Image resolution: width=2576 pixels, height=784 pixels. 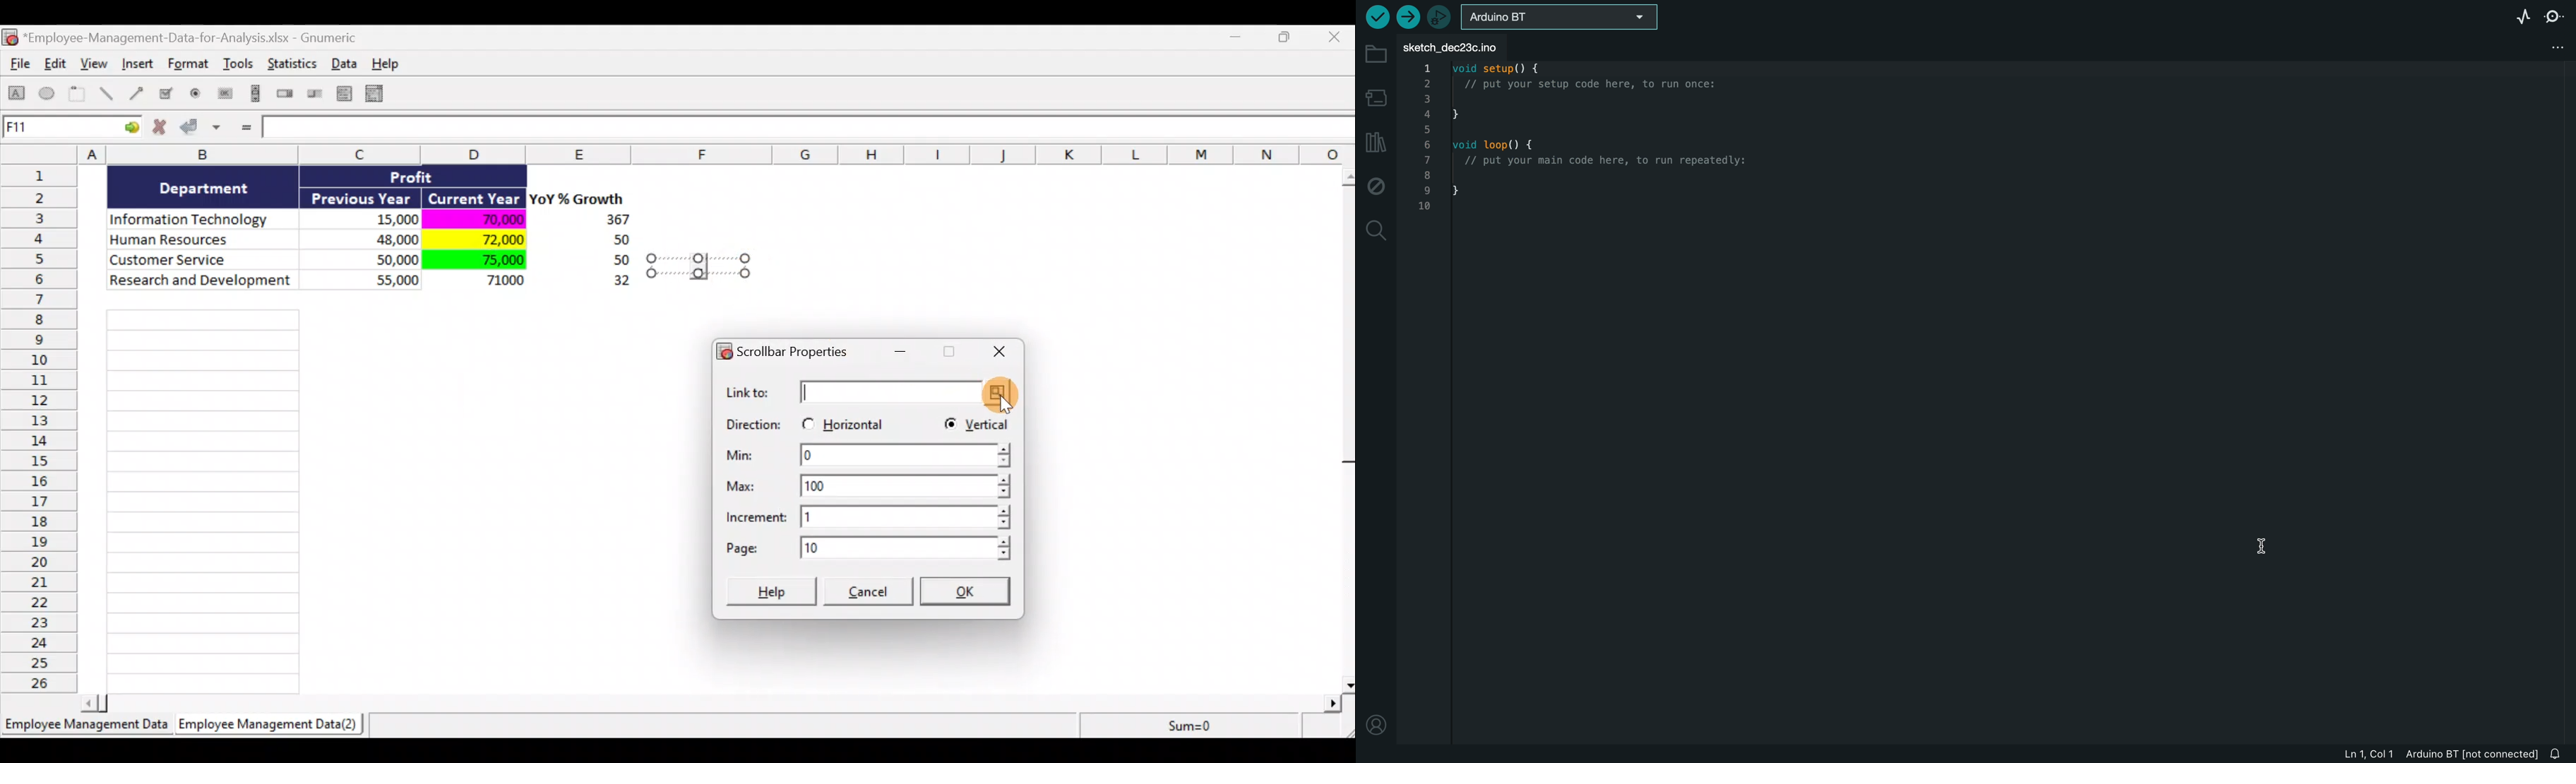 I want to click on Create a rectangle object, so click(x=17, y=95).